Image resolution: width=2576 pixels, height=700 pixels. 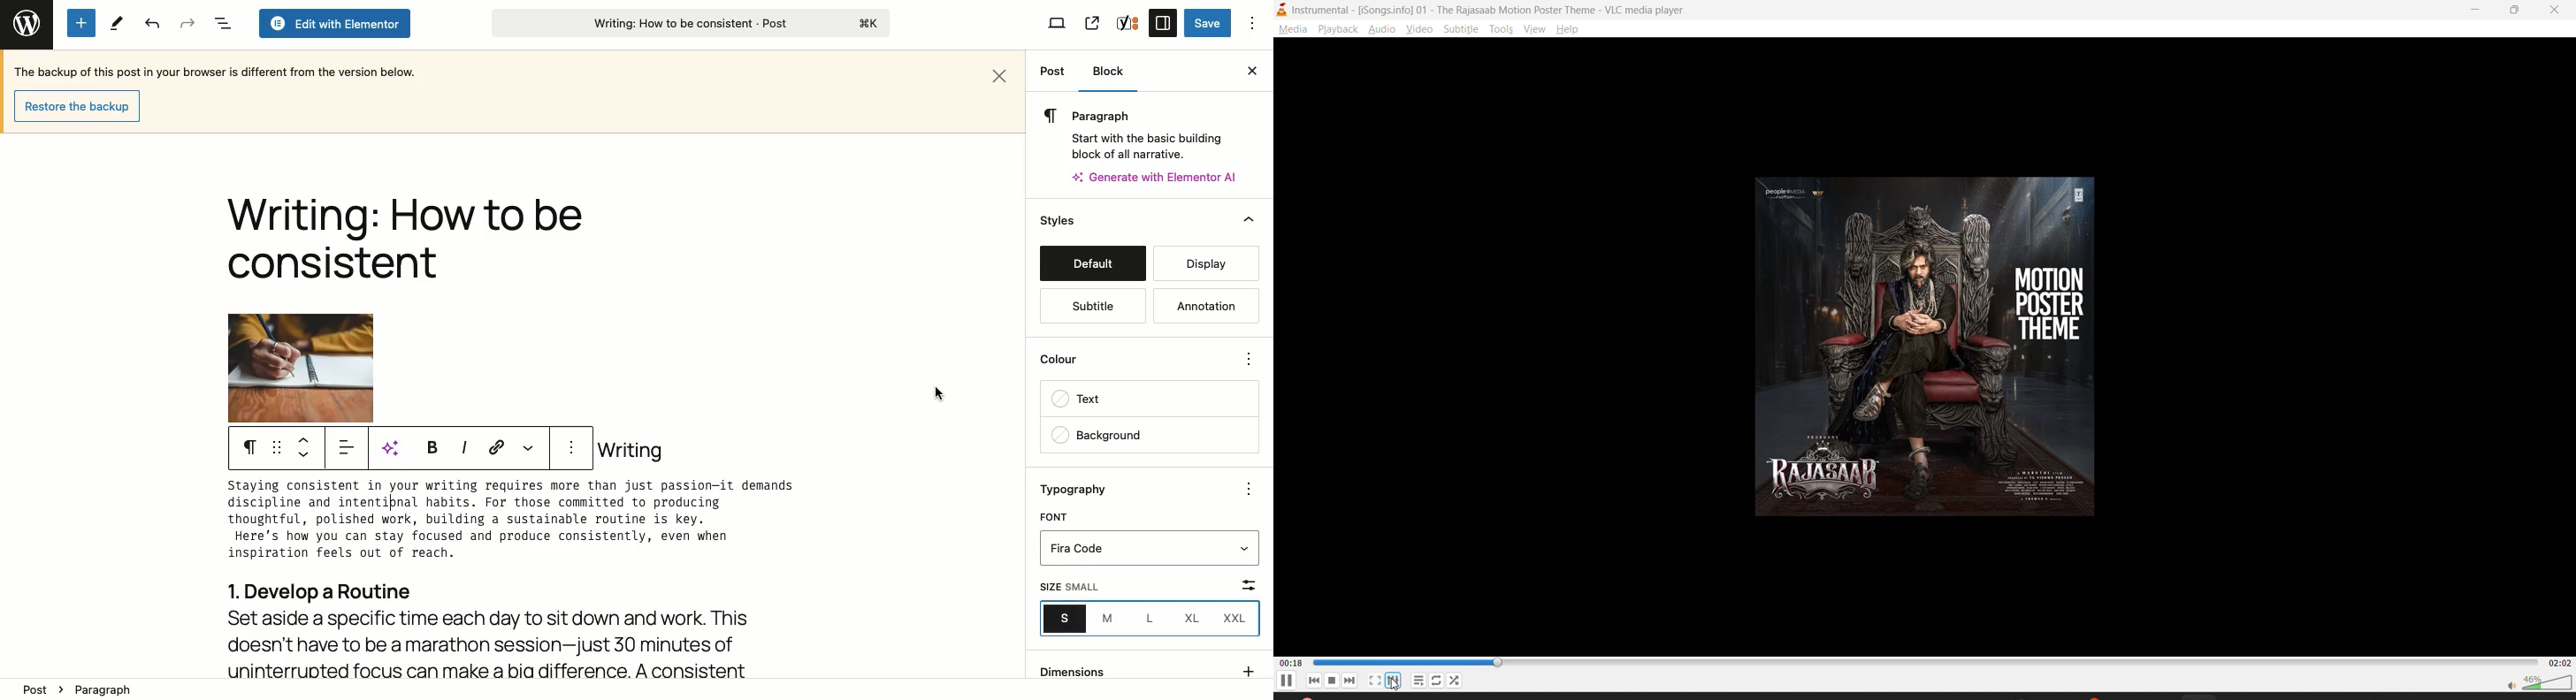 What do you see at coordinates (1484, 9) in the screenshot?
I see `Instrumental - [Songsinfo]01 - The Rajasaab Motion Poster Theme - VLC media player` at bounding box center [1484, 9].